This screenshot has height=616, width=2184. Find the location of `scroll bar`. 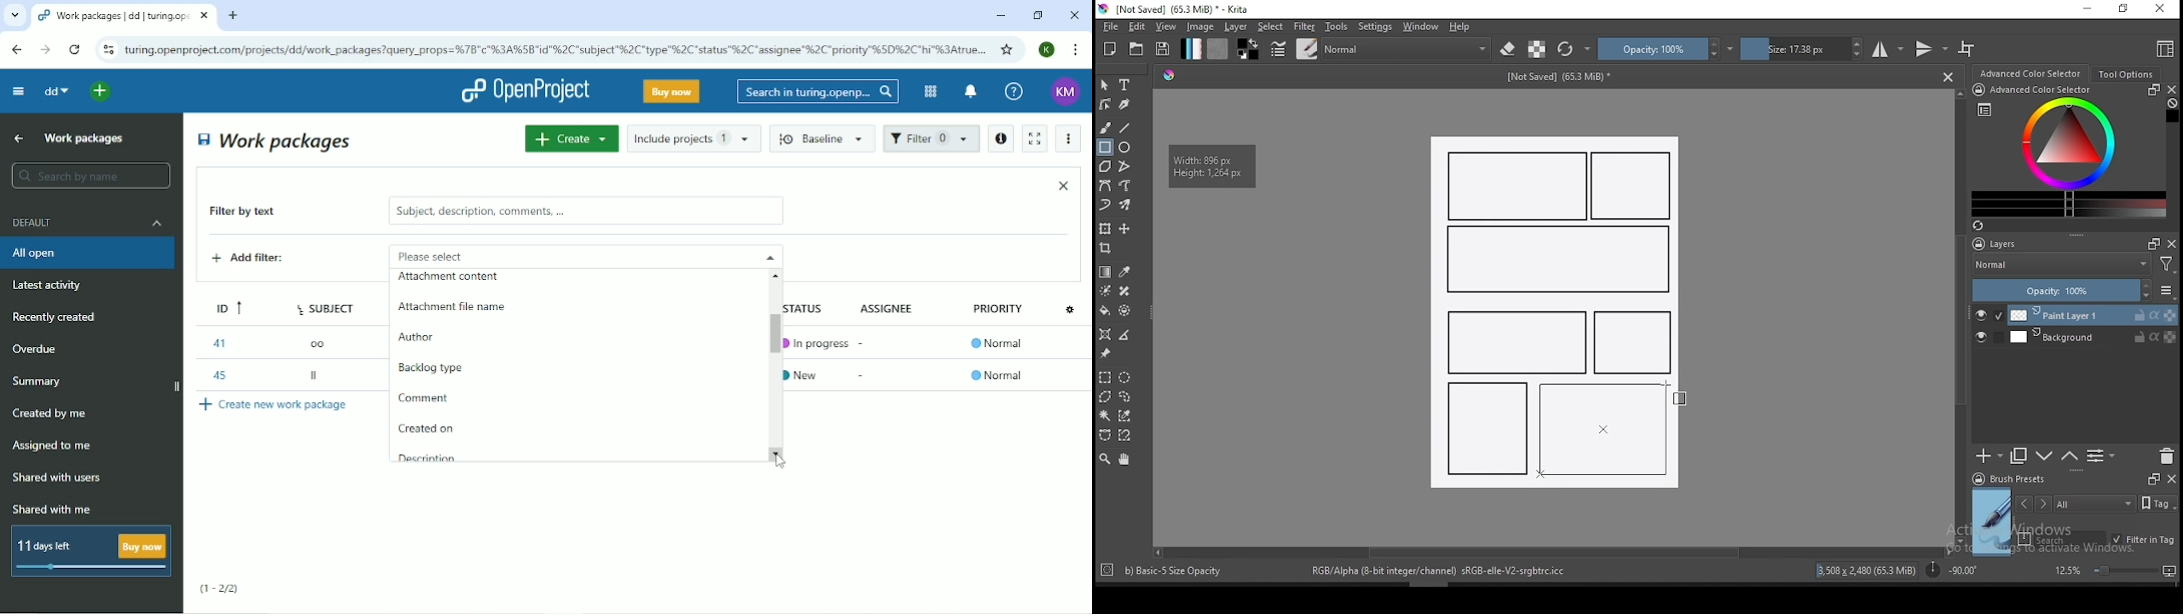

scroll bar is located at coordinates (1962, 316).